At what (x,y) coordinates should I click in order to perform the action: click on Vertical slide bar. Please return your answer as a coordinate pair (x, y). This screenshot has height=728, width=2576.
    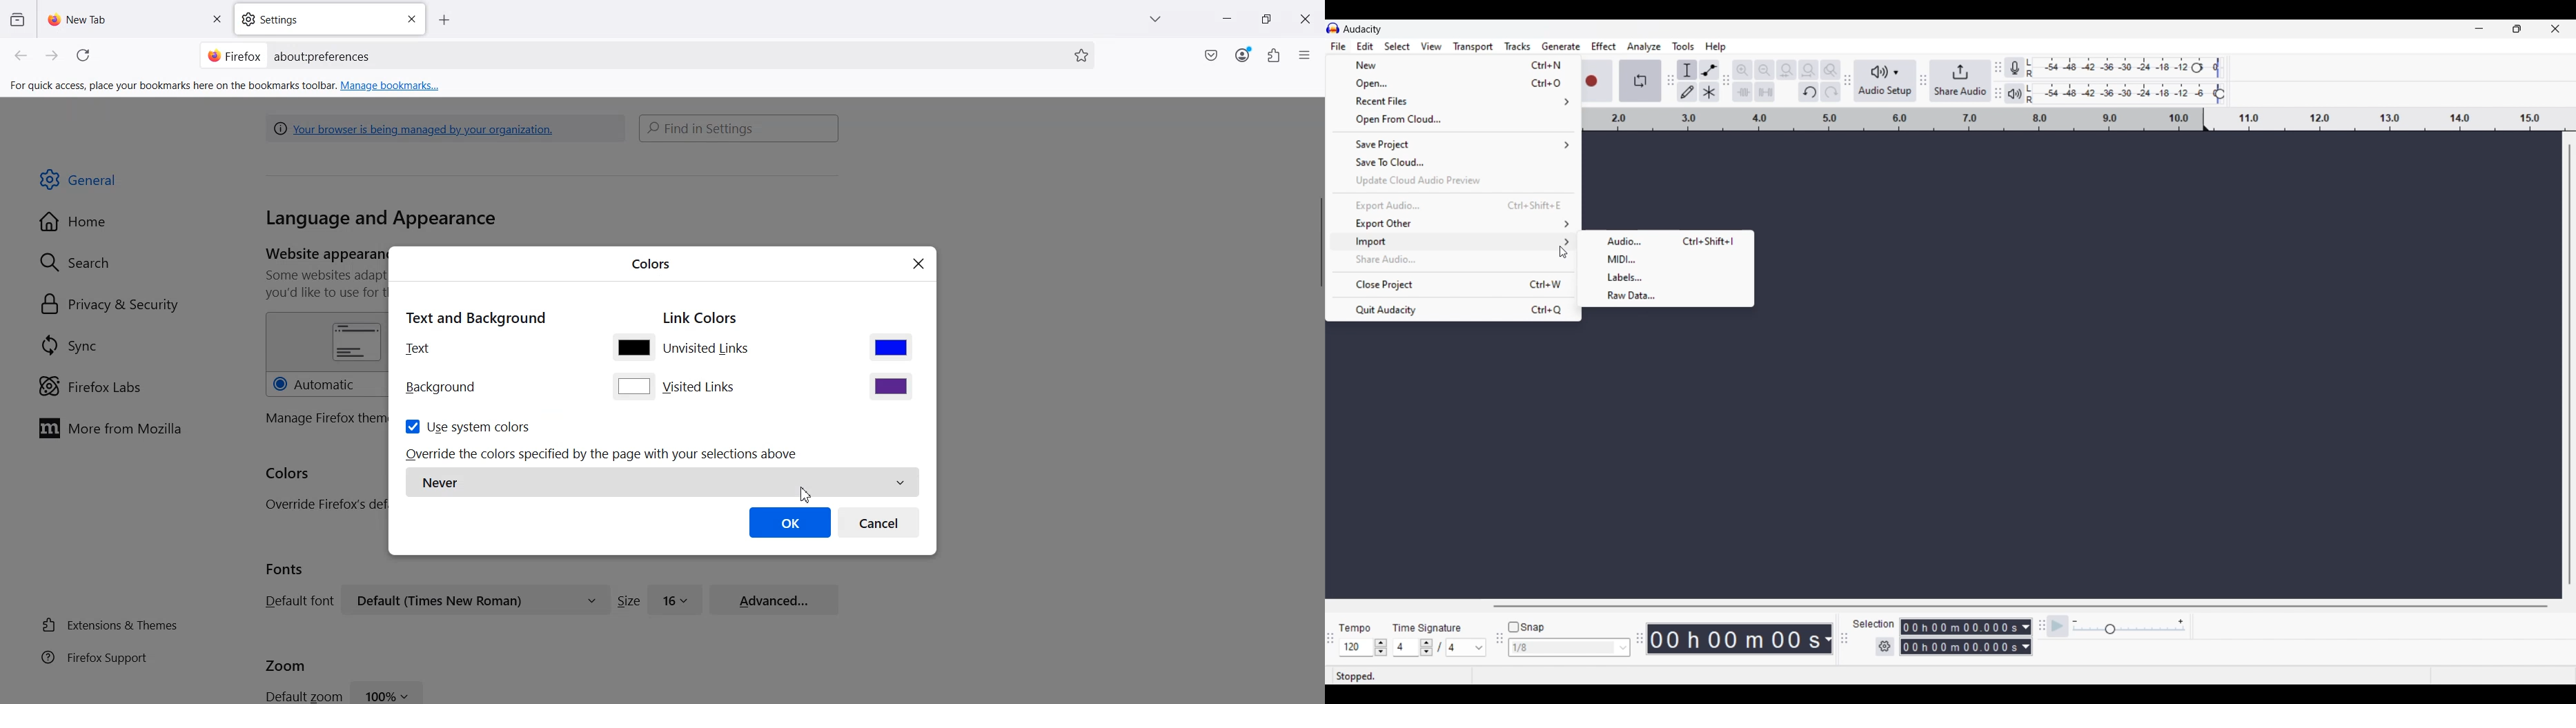
    Looking at the image, I should click on (2570, 365).